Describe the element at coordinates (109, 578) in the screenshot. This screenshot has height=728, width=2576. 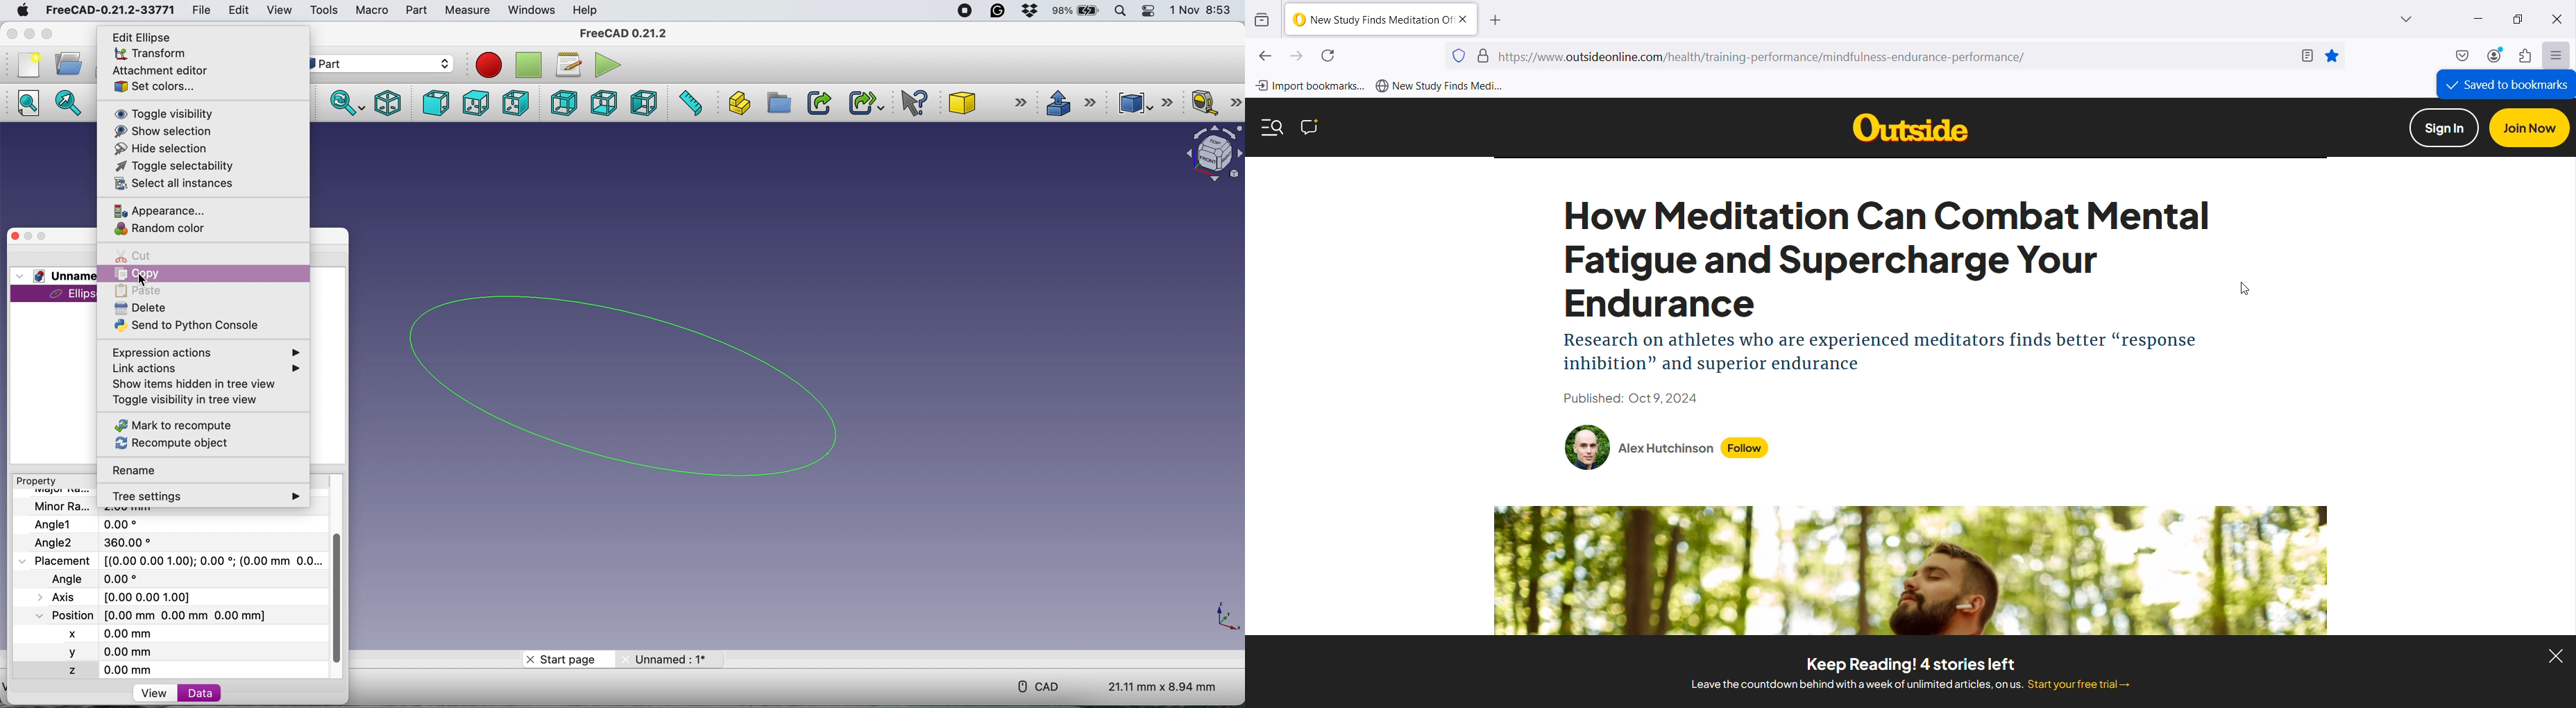
I see `last modified` at that location.